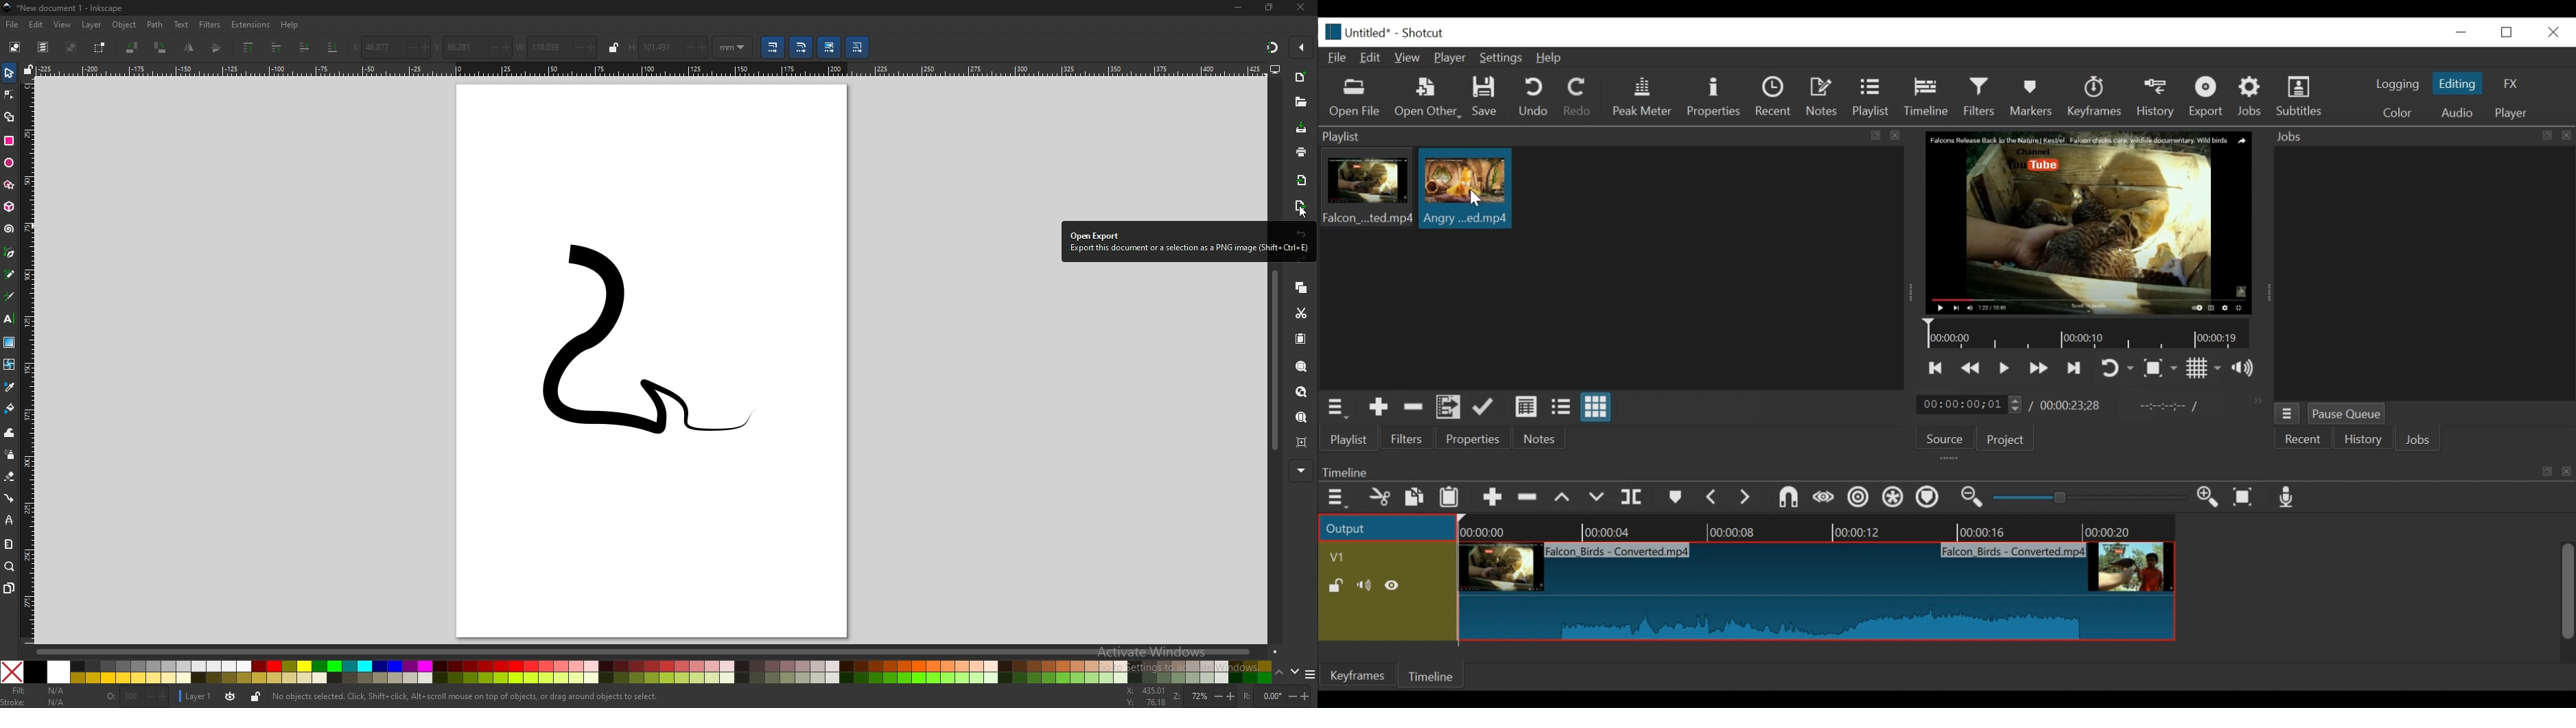  What do you see at coordinates (1409, 58) in the screenshot?
I see `View` at bounding box center [1409, 58].